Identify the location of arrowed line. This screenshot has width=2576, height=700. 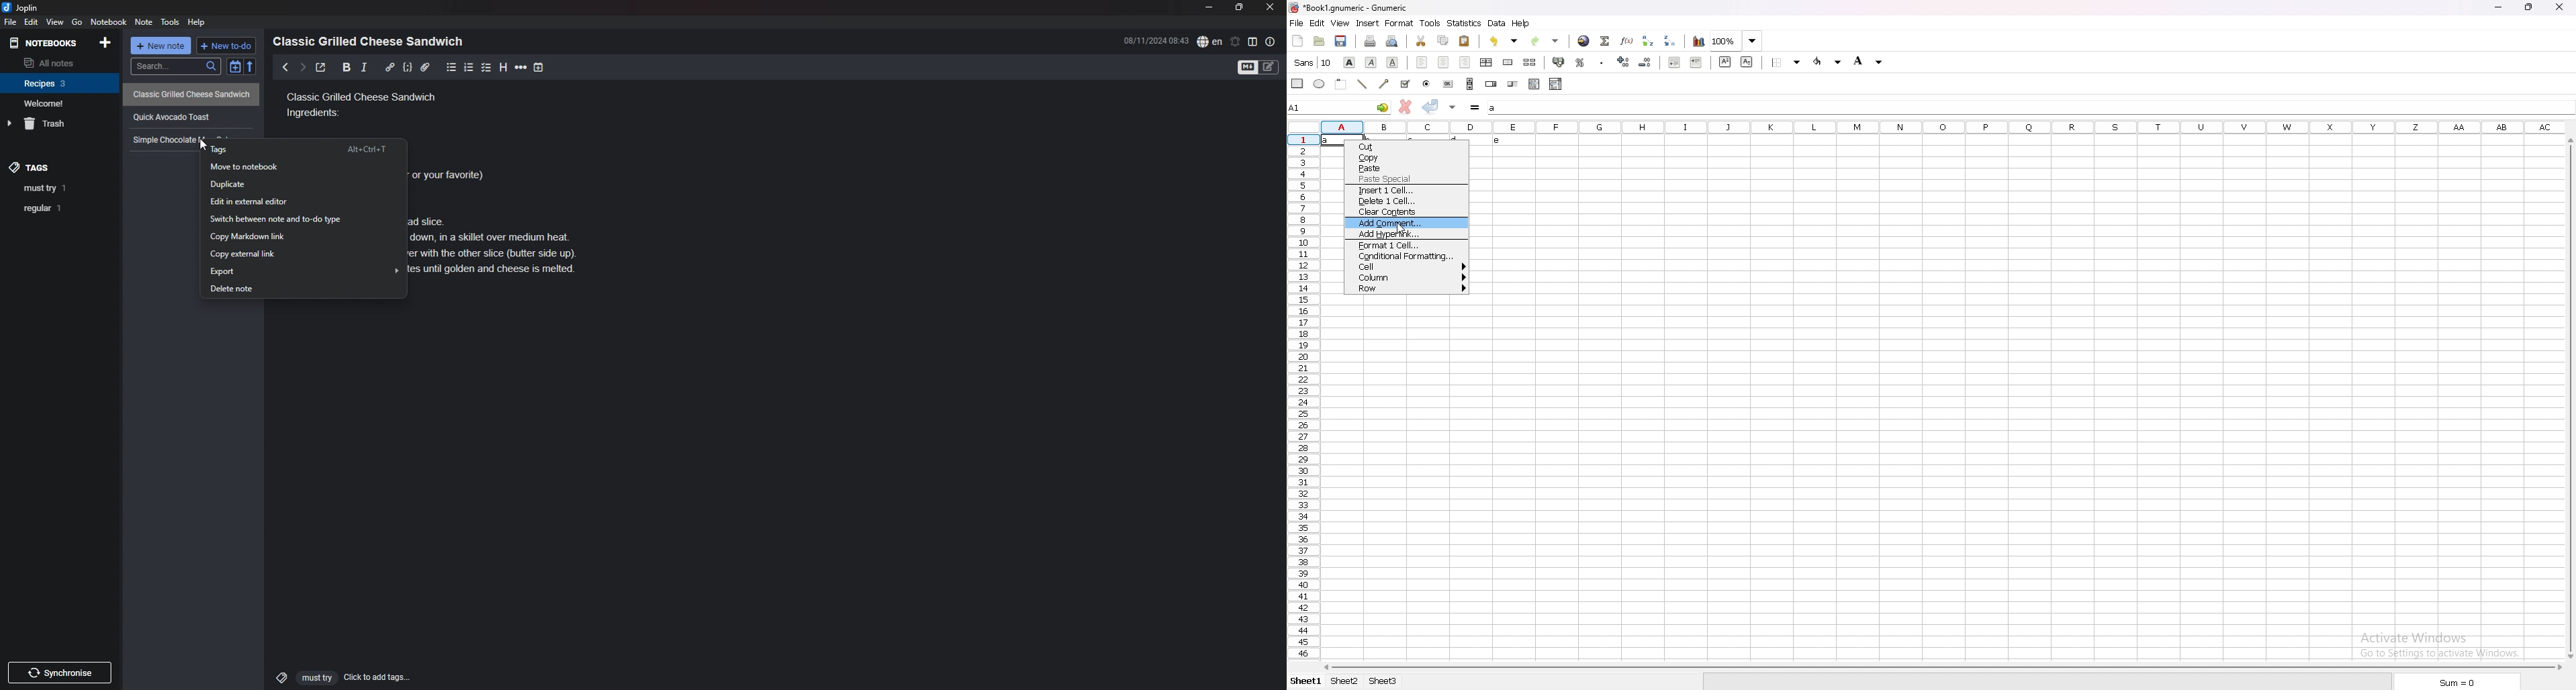
(1386, 83).